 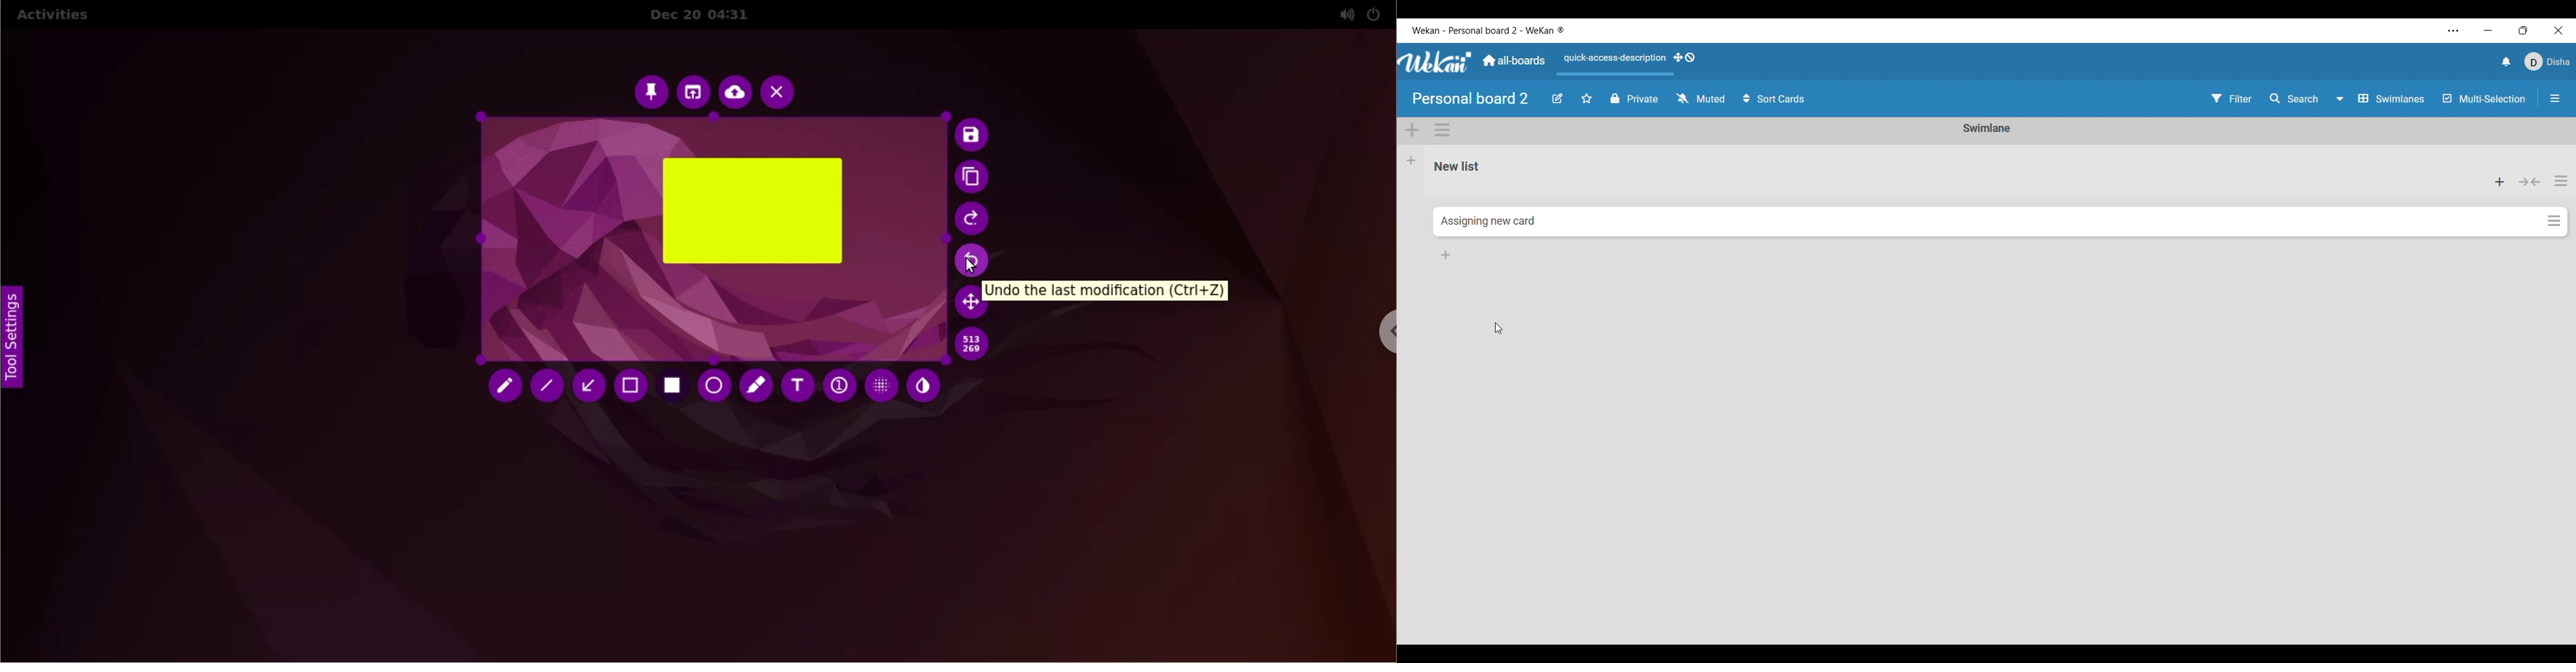 I want to click on Collapse, so click(x=2530, y=182).